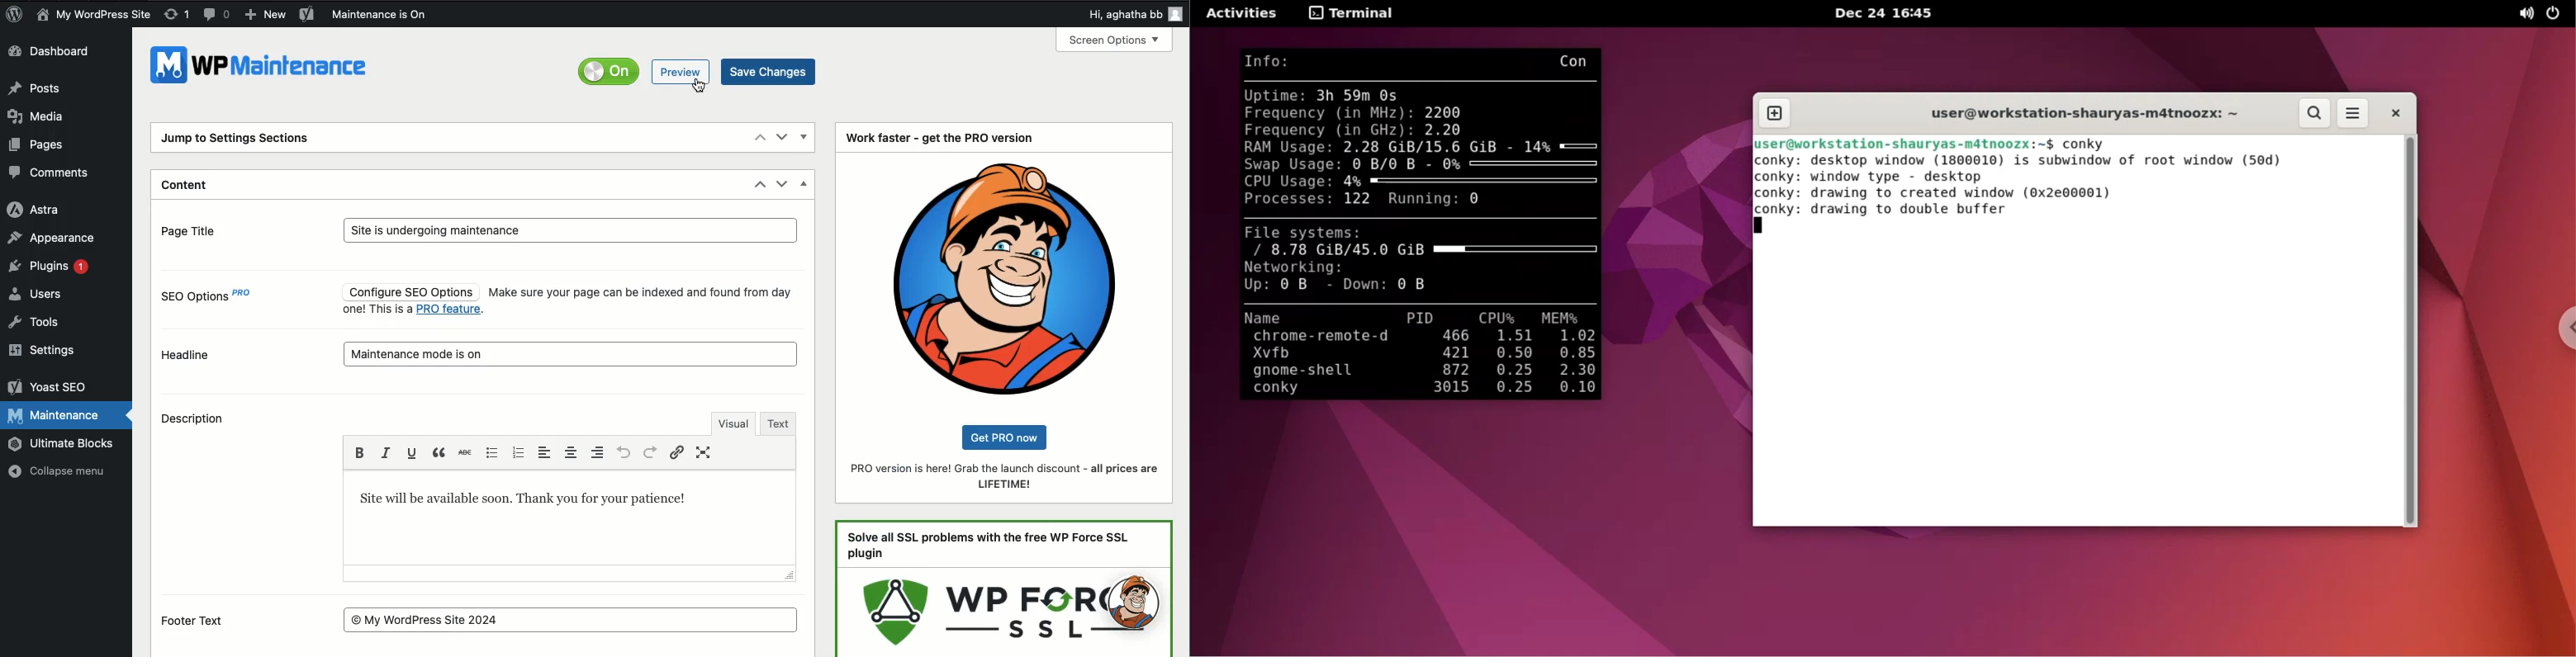  Describe the element at coordinates (539, 499) in the screenshot. I see `Text` at that location.